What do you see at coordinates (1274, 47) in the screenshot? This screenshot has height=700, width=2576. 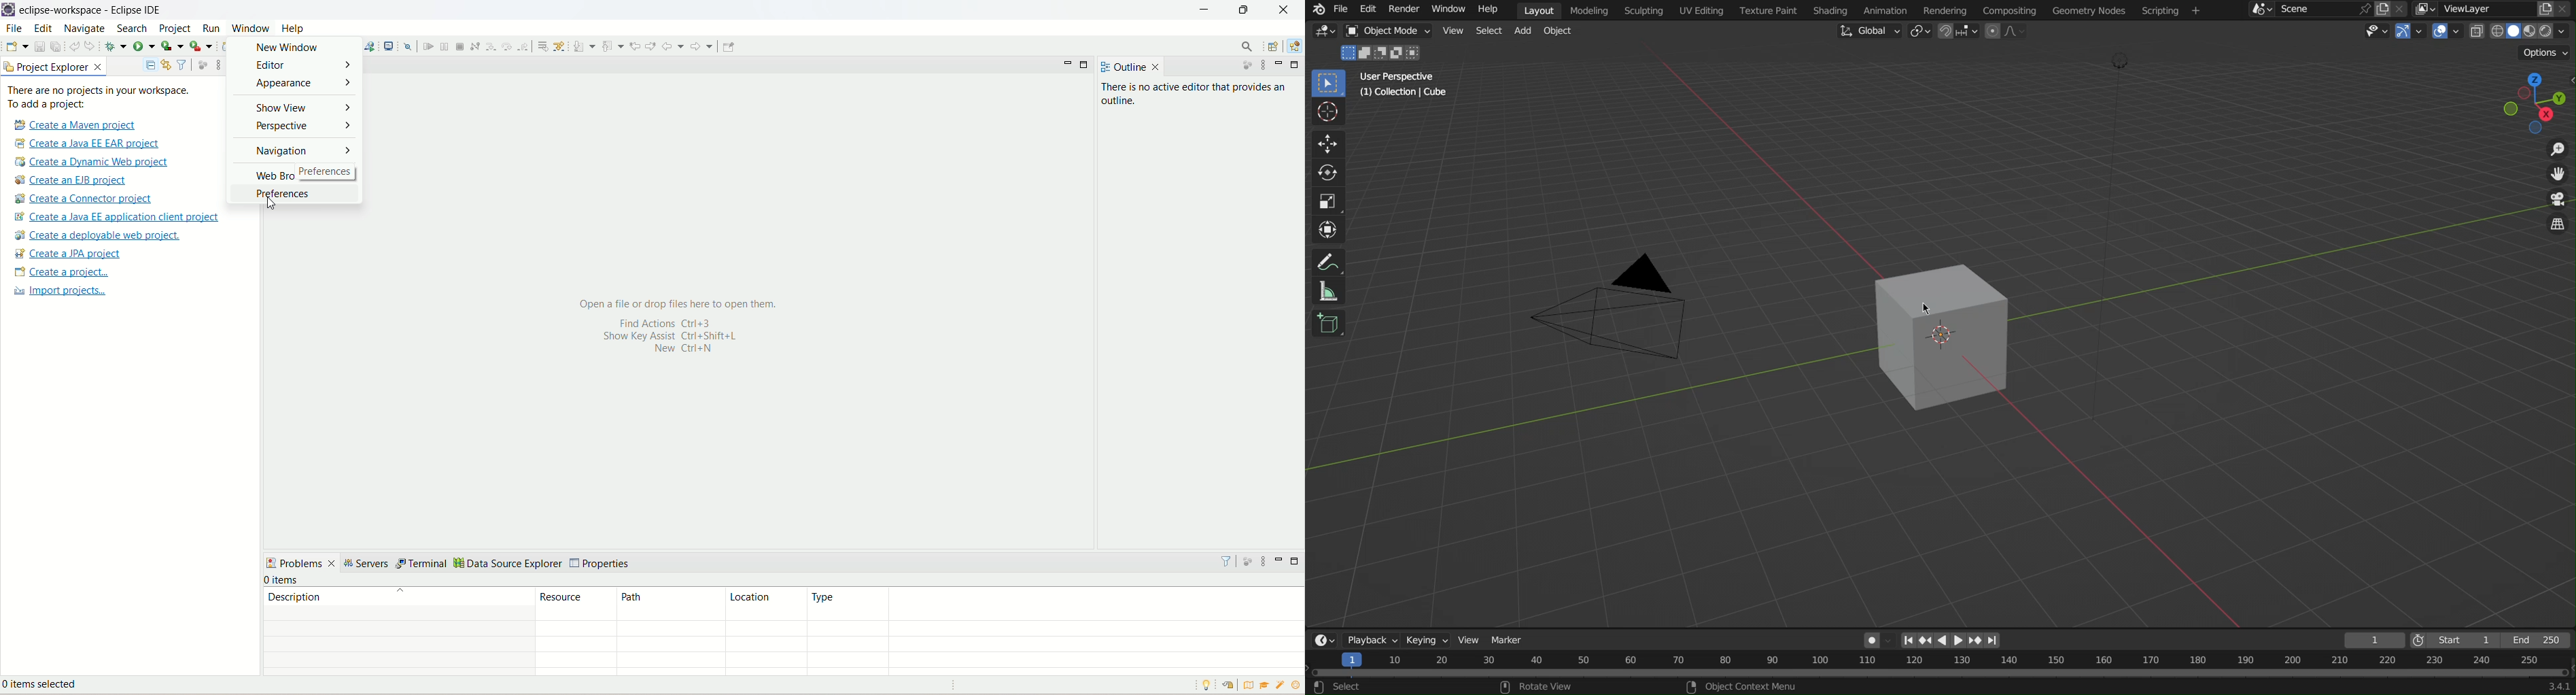 I see `other perspective` at bounding box center [1274, 47].